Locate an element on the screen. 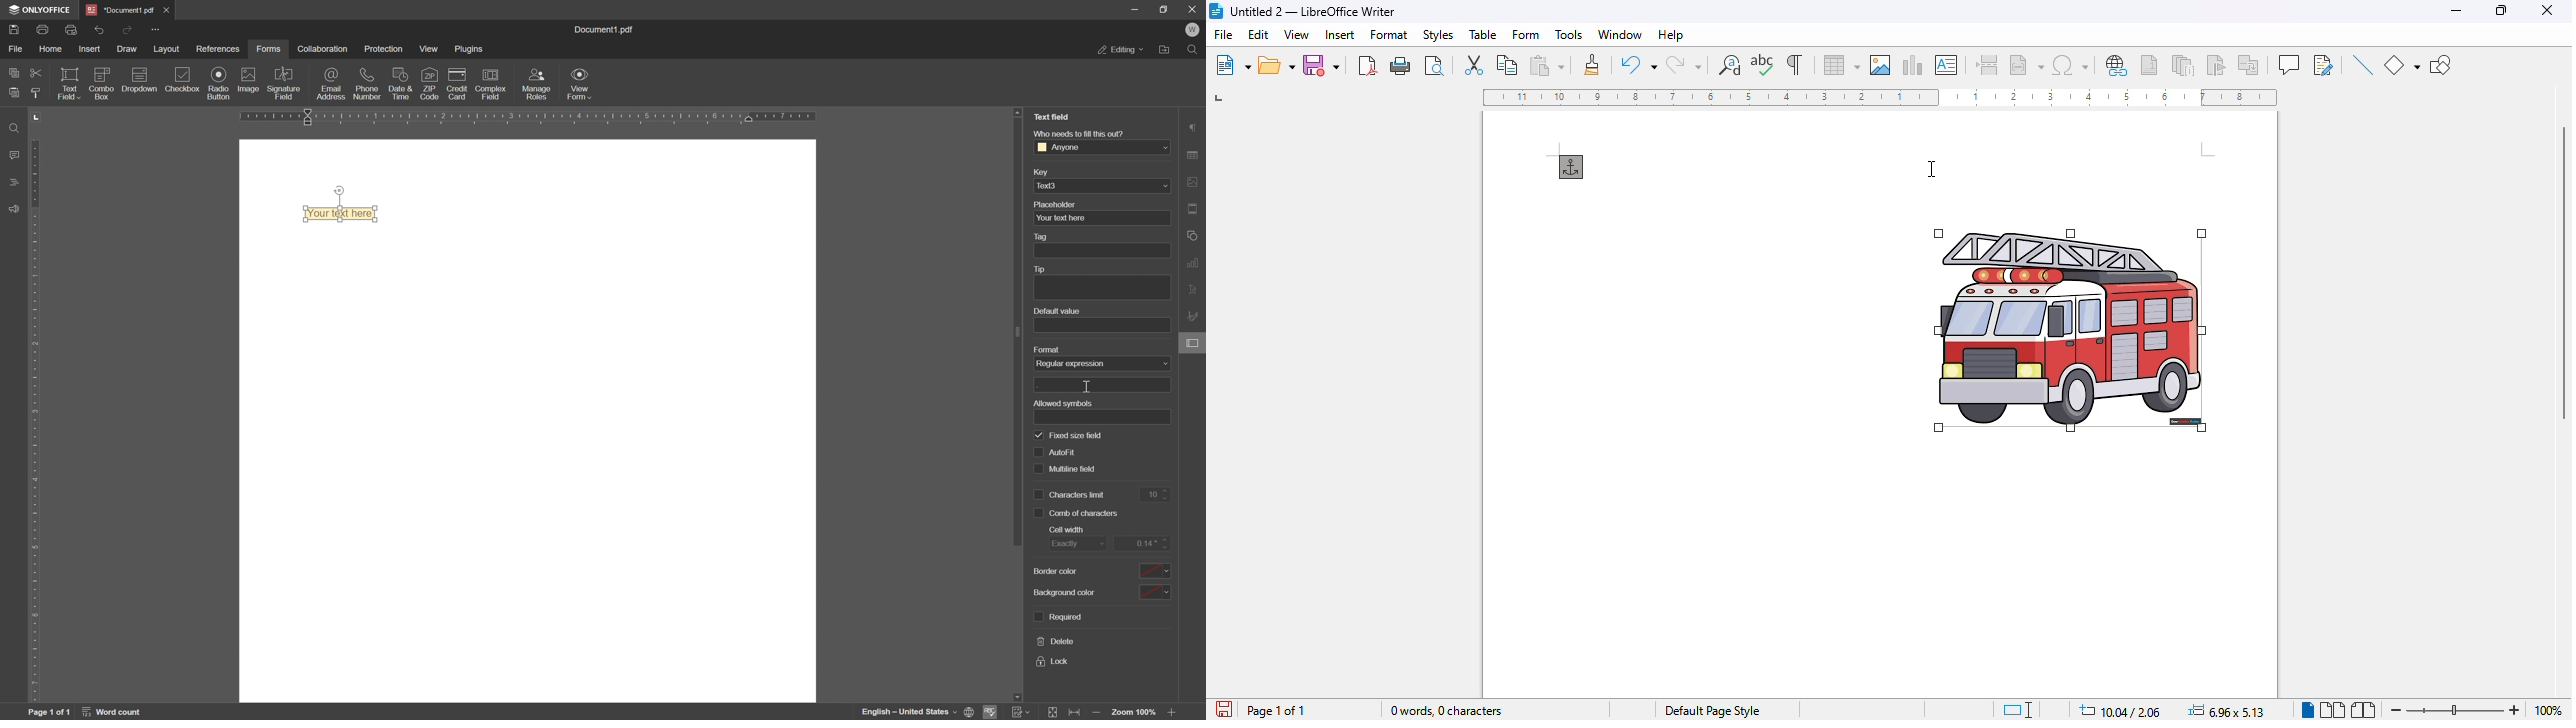  tag textbox is located at coordinates (1106, 251).